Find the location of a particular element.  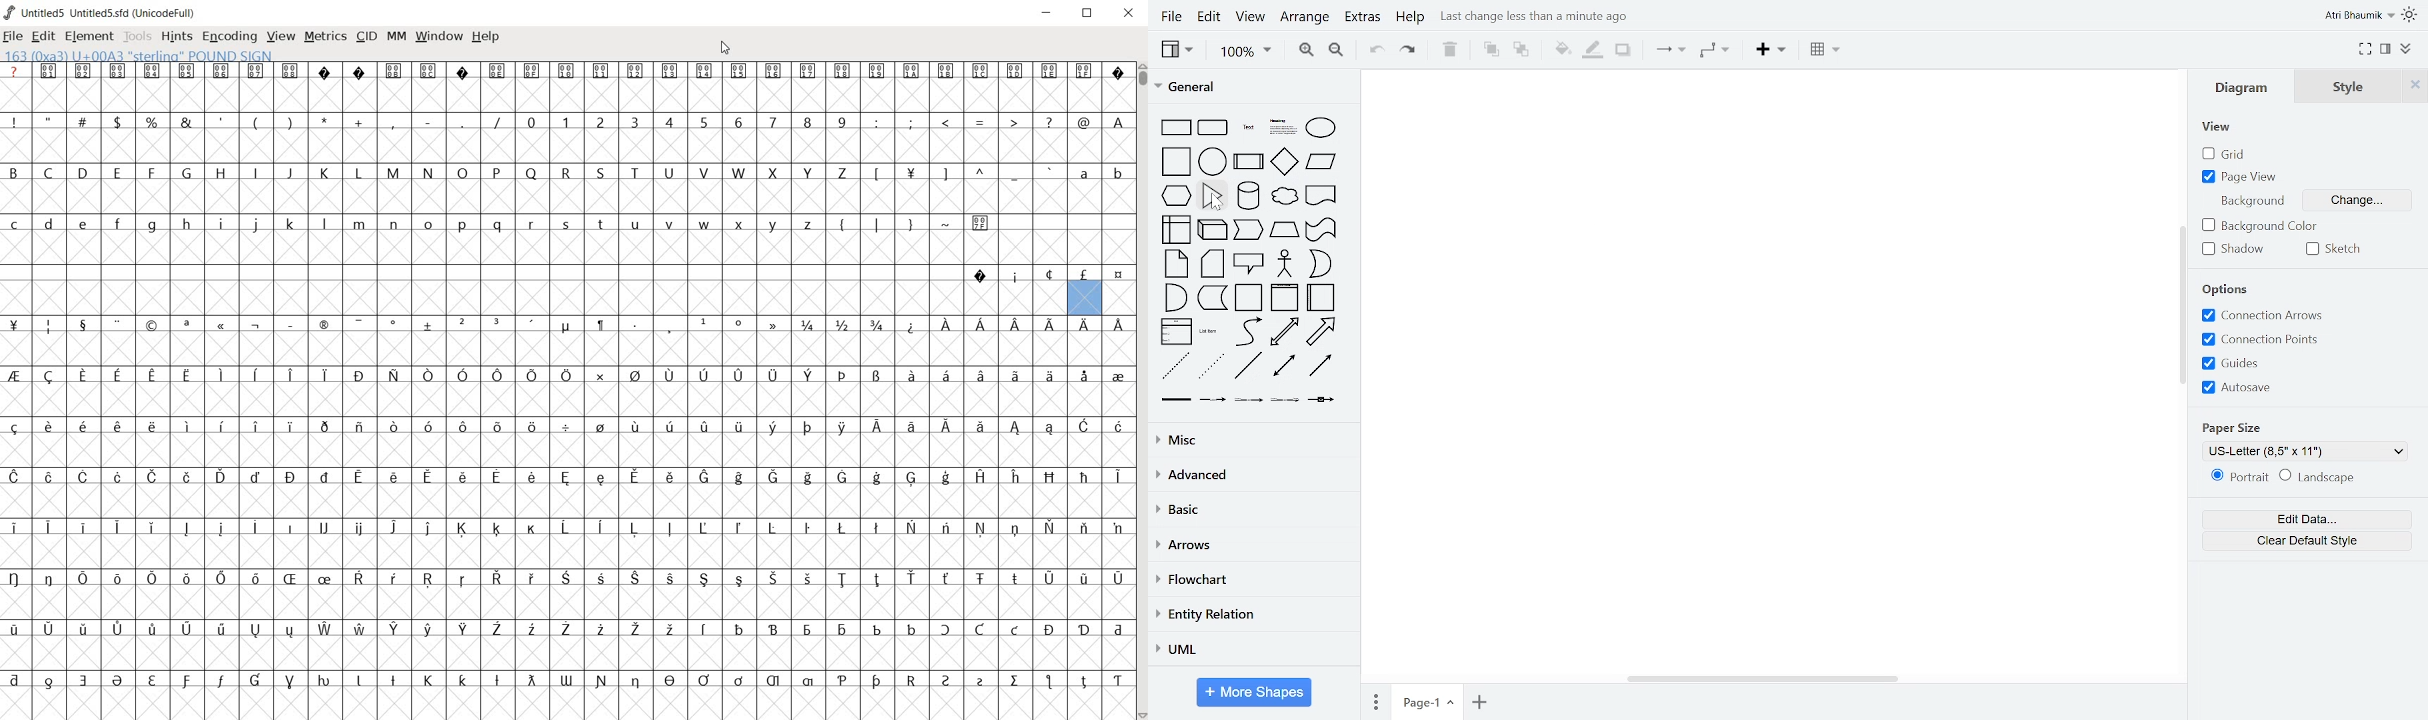

I is located at coordinates (256, 173).